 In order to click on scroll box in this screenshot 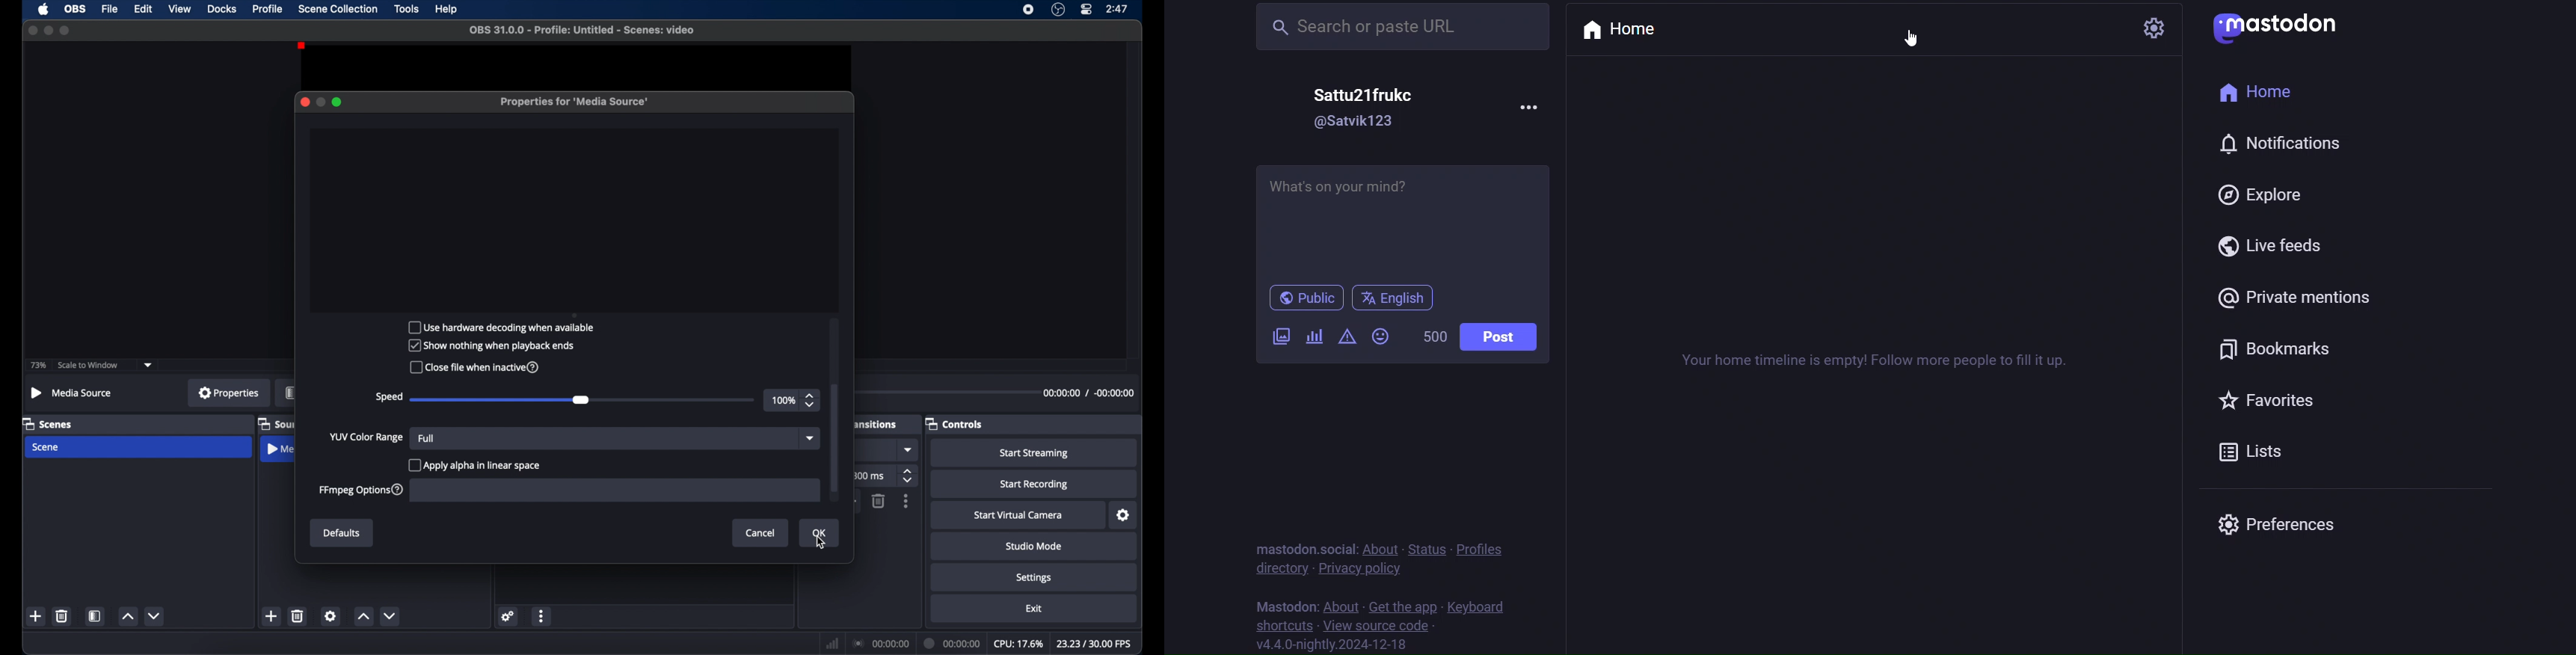, I will do `click(836, 437)`.